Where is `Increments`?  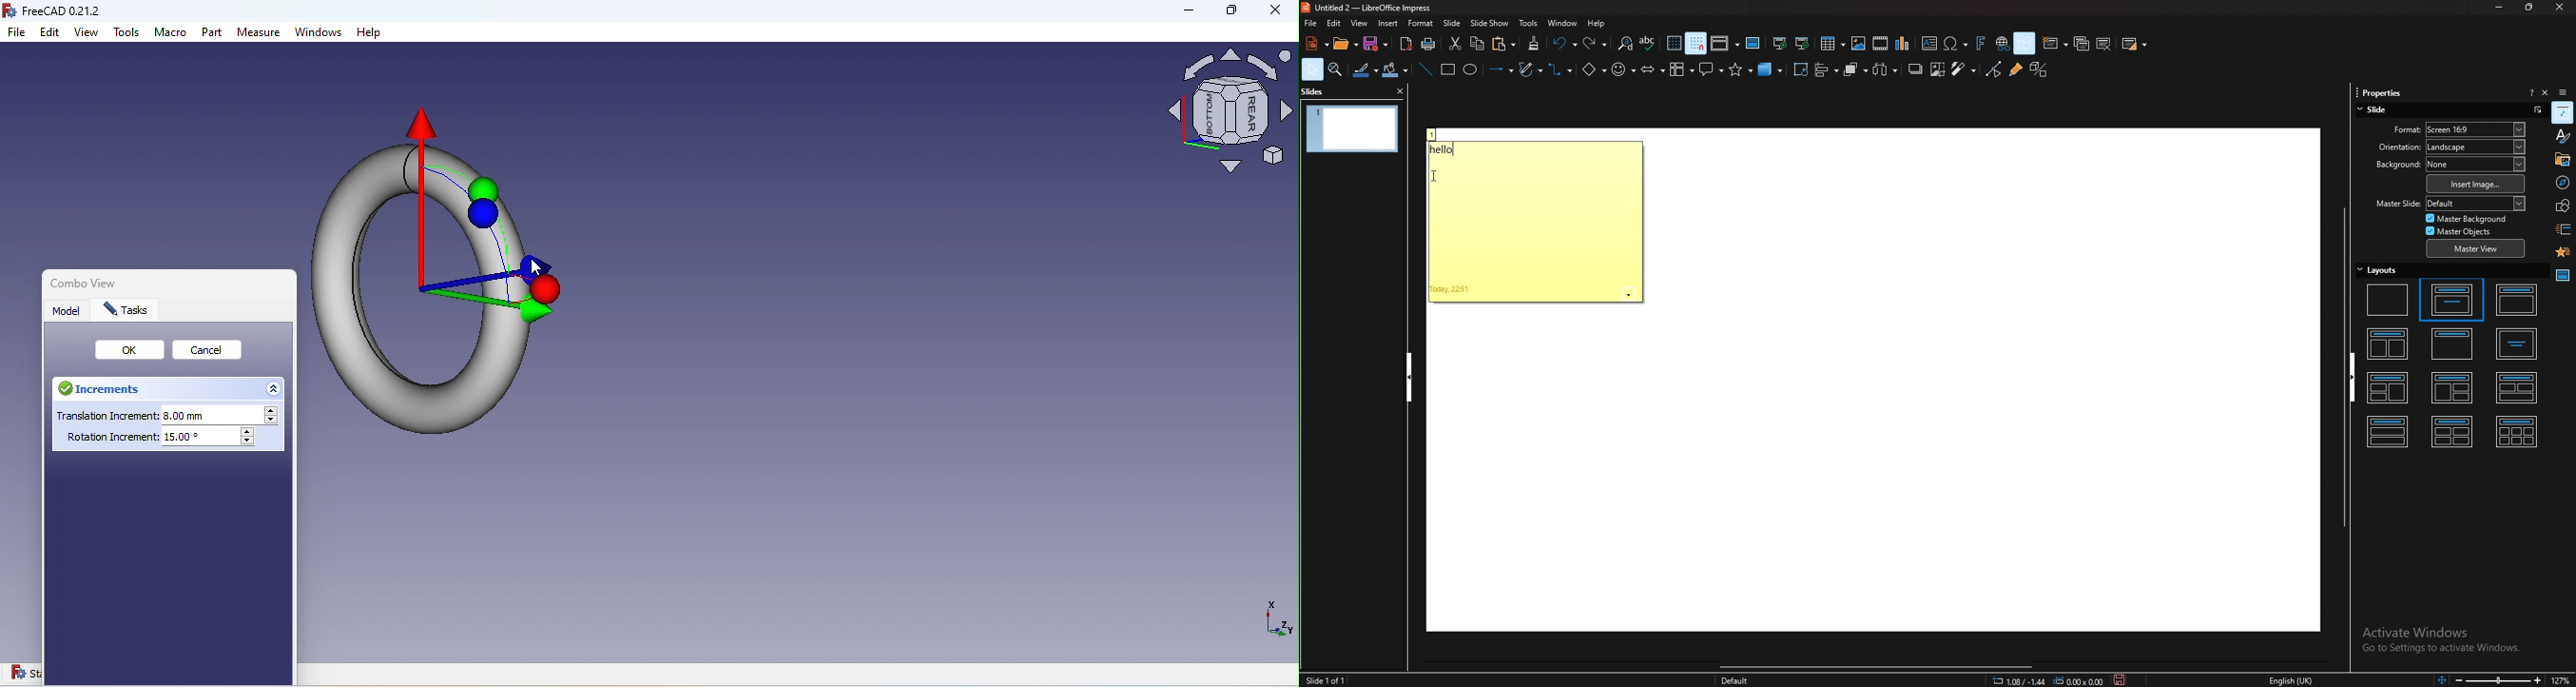
Increments is located at coordinates (107, 390).